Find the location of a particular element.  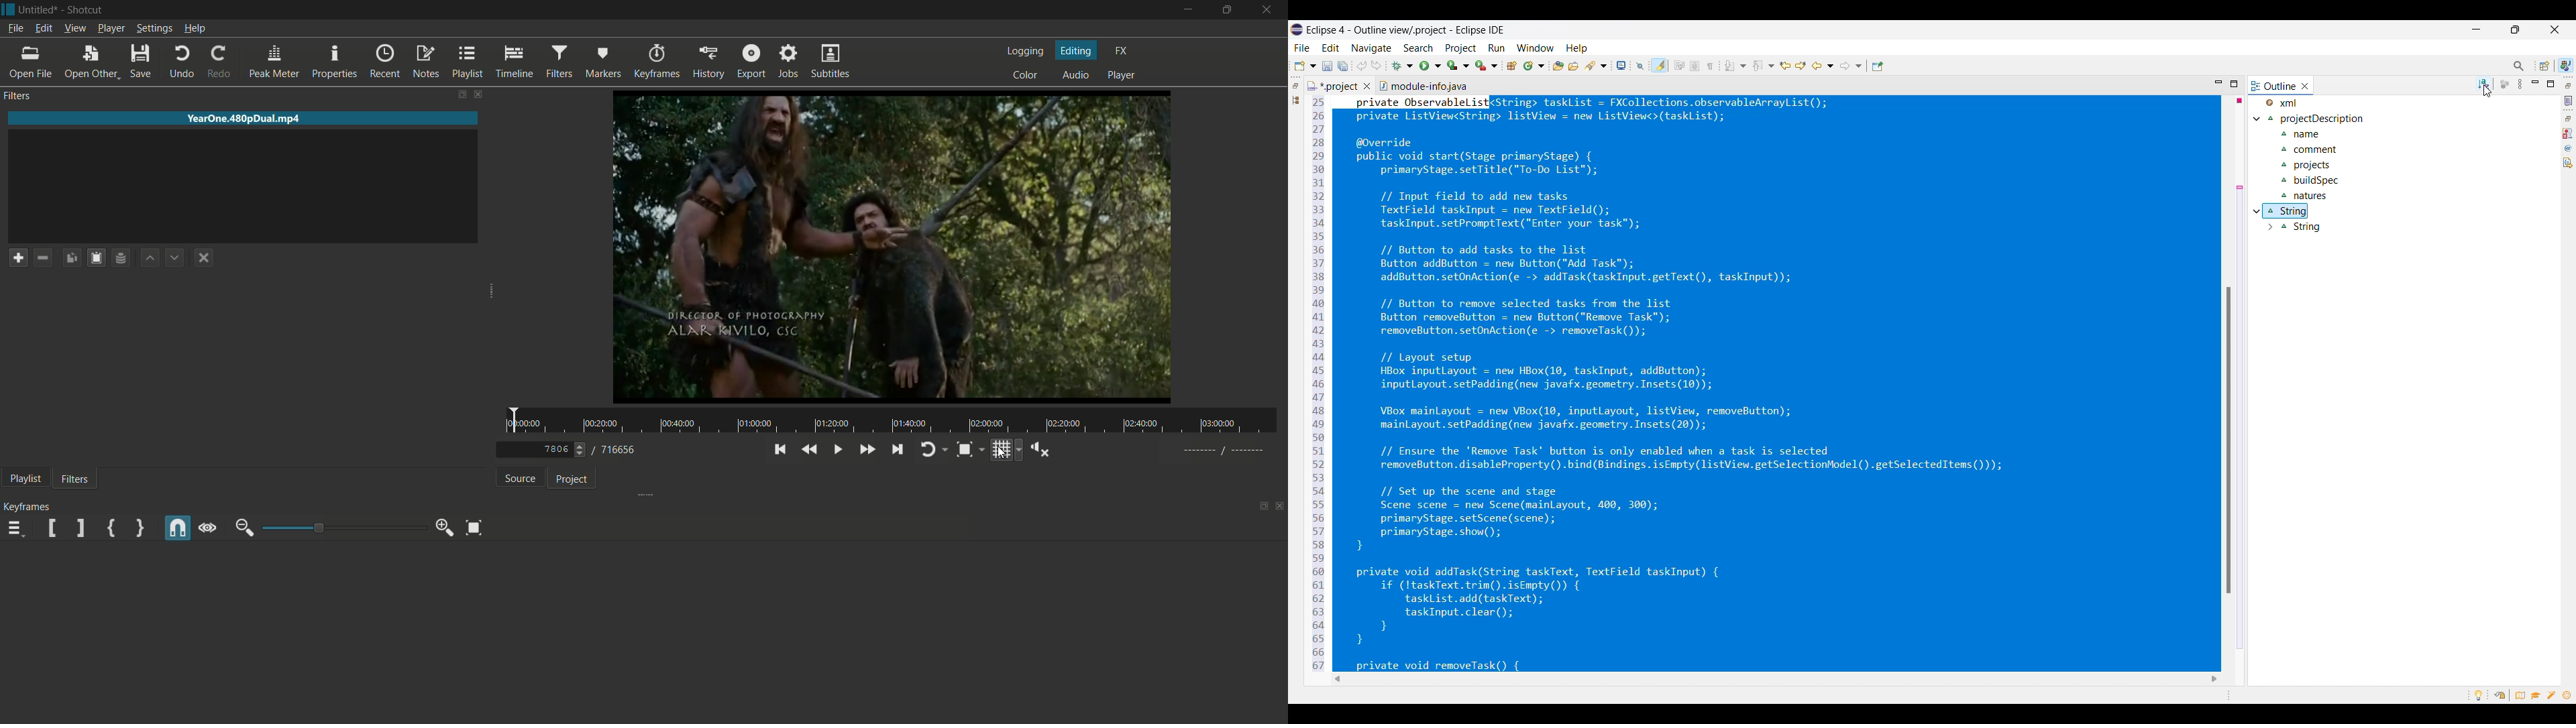

open file is located at coordinates (32, 62).